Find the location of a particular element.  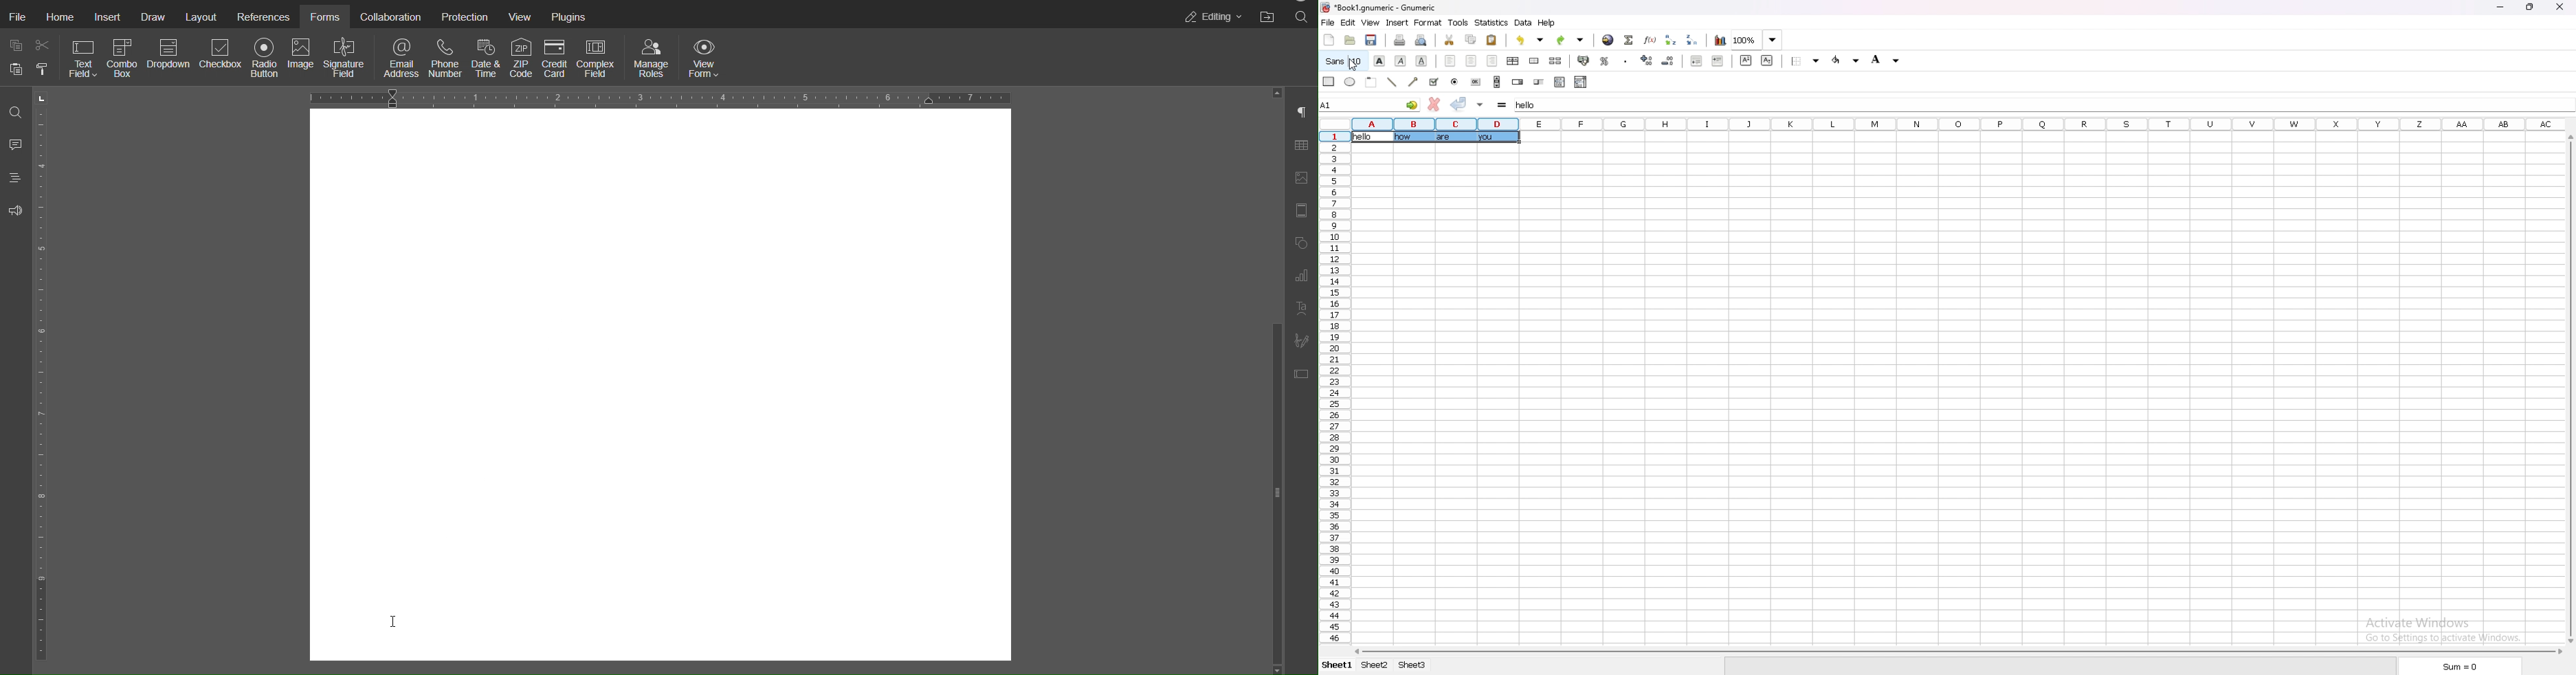

view is located at coordinates (1371, 23).